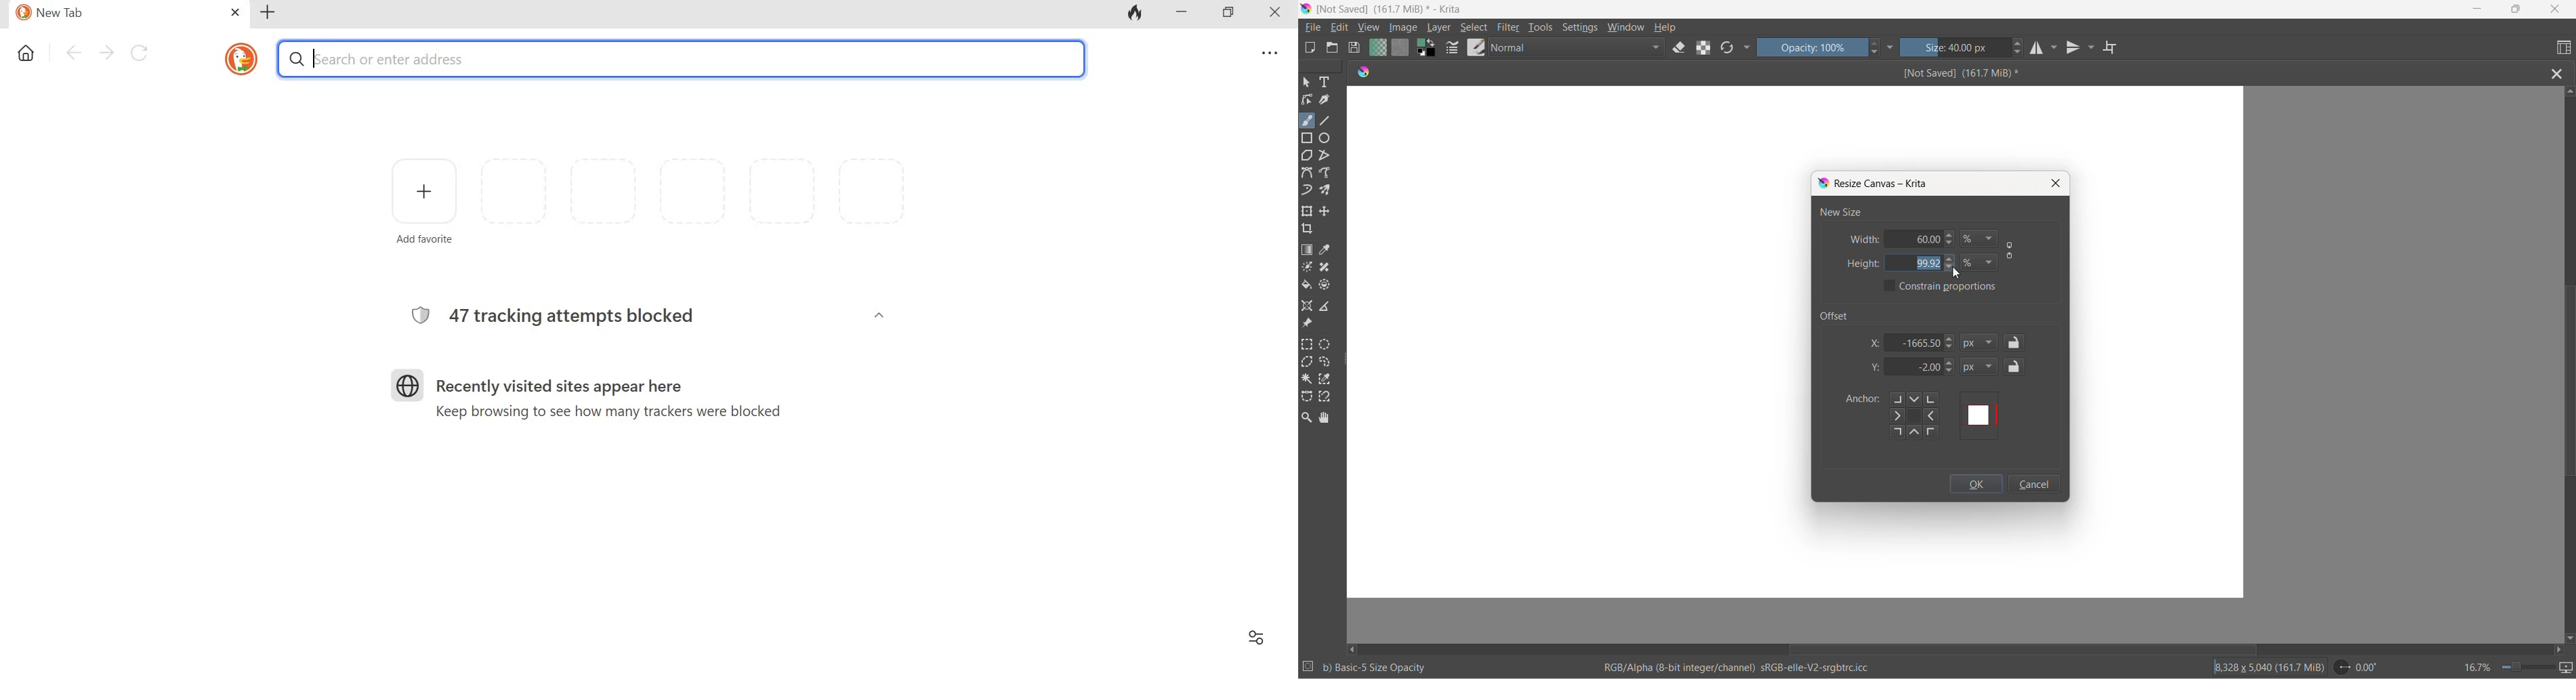  Describe the element at coordinates (2569, 384) in the screenshot. I see `vertical scroll bar` at that location.